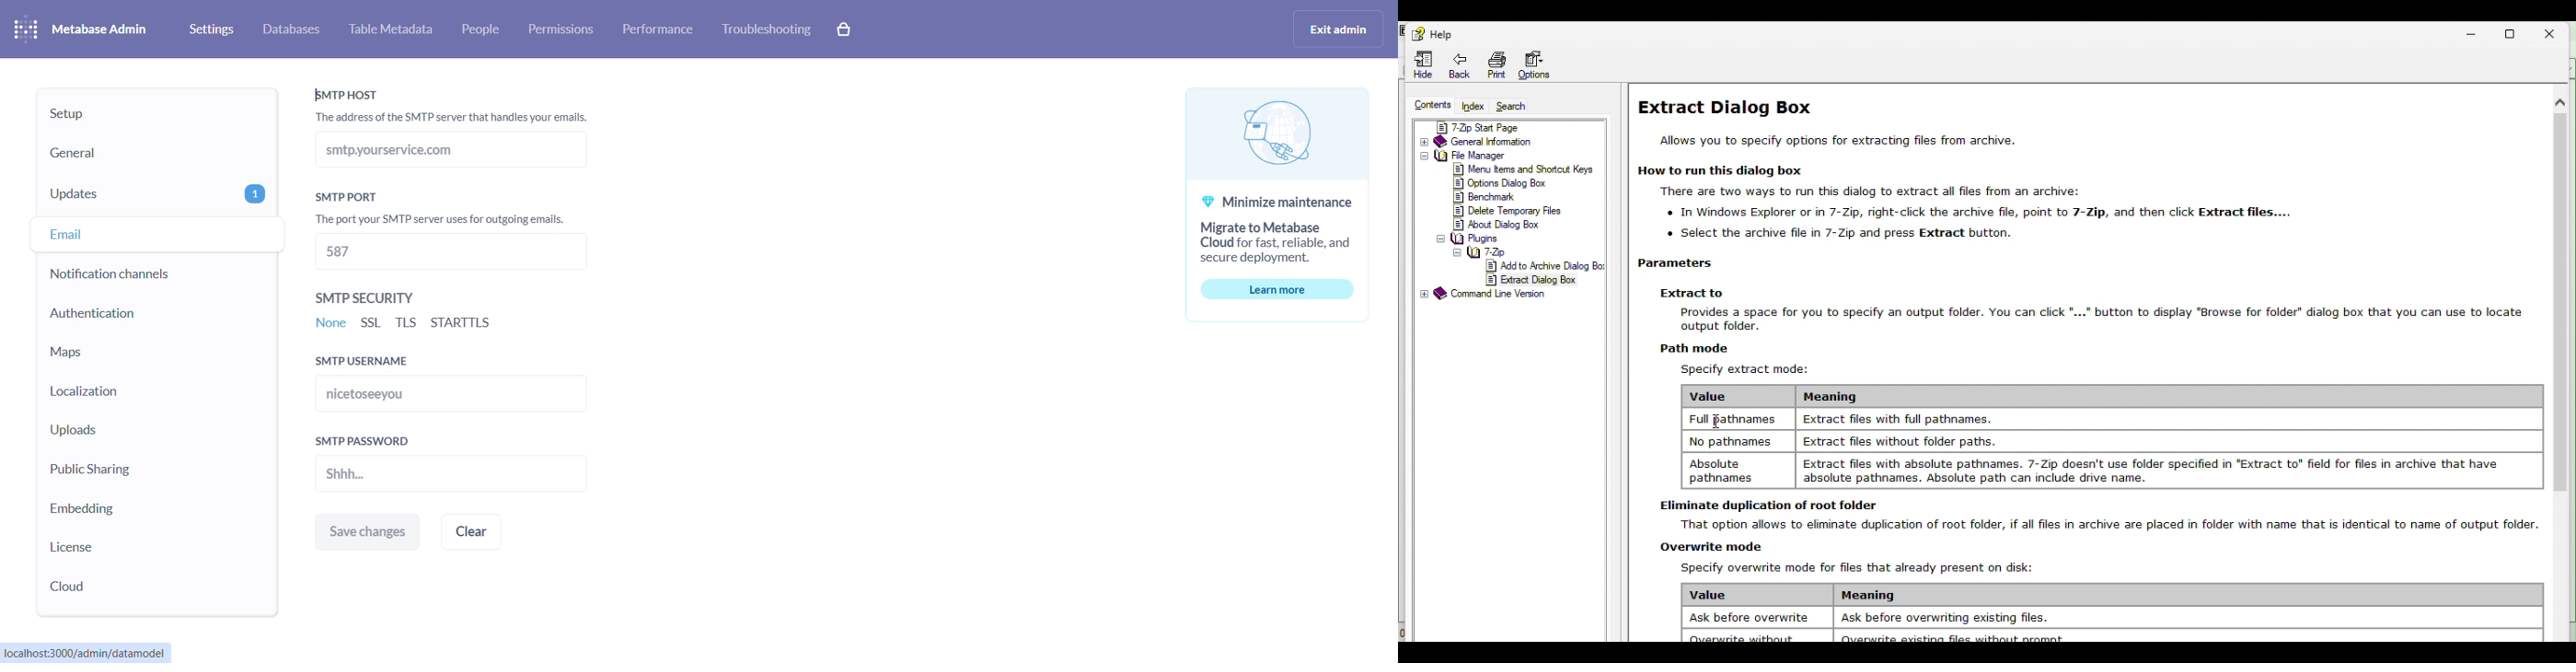 This screenshot has height=672, width=2576. I want to click on localization, so click(129, 391).